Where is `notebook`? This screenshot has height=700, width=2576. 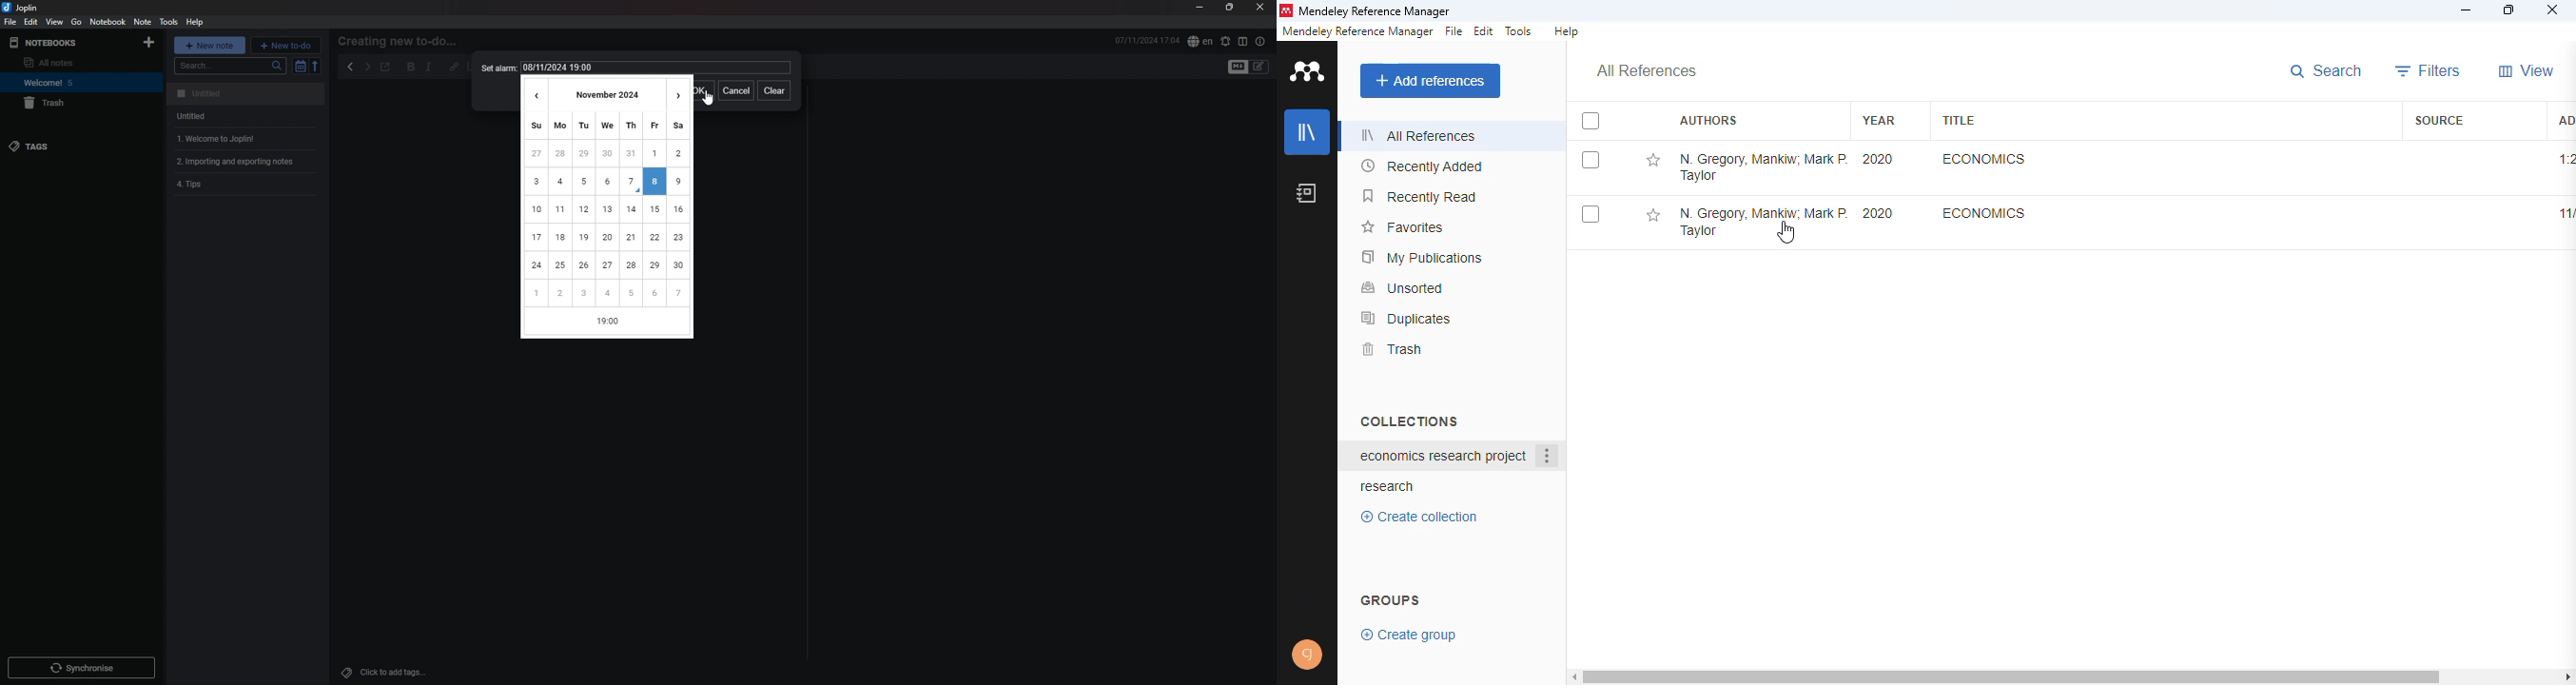 notebook is located at coordinates (108, 21).